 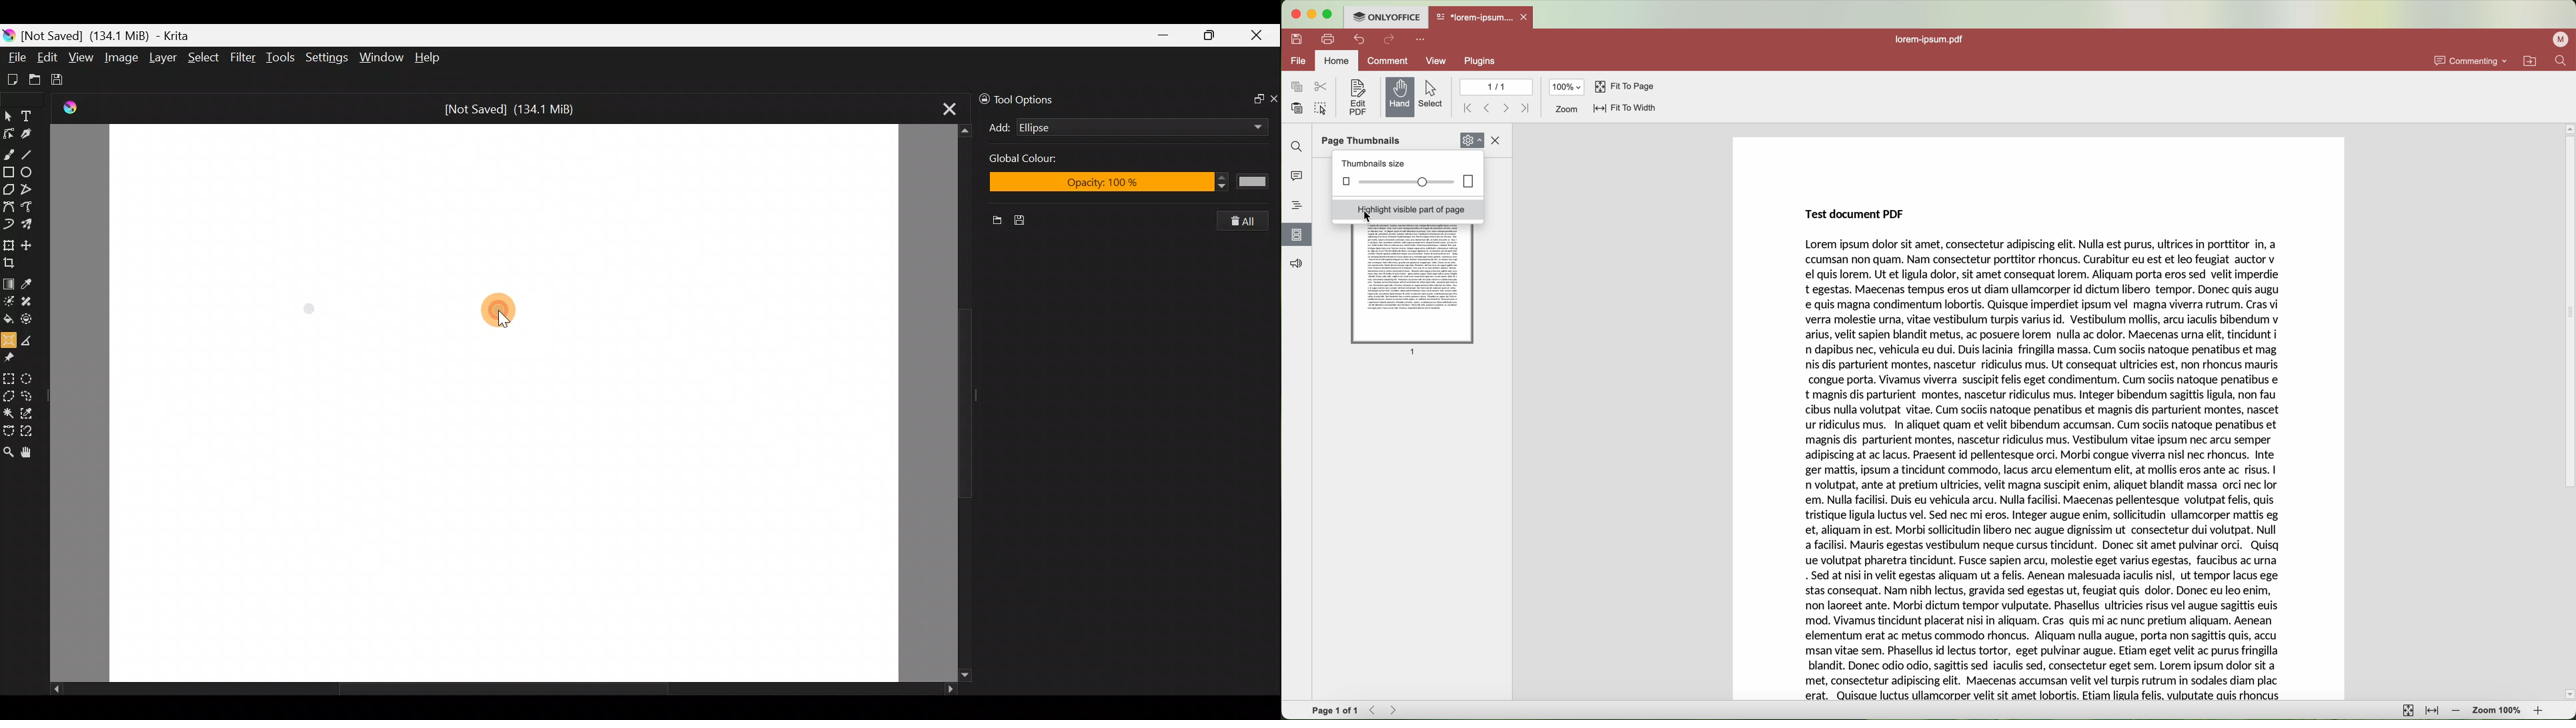 What do you see at coordinates (992, 222) in the screenshot?
I see `New` at bounding box center [992, 222].